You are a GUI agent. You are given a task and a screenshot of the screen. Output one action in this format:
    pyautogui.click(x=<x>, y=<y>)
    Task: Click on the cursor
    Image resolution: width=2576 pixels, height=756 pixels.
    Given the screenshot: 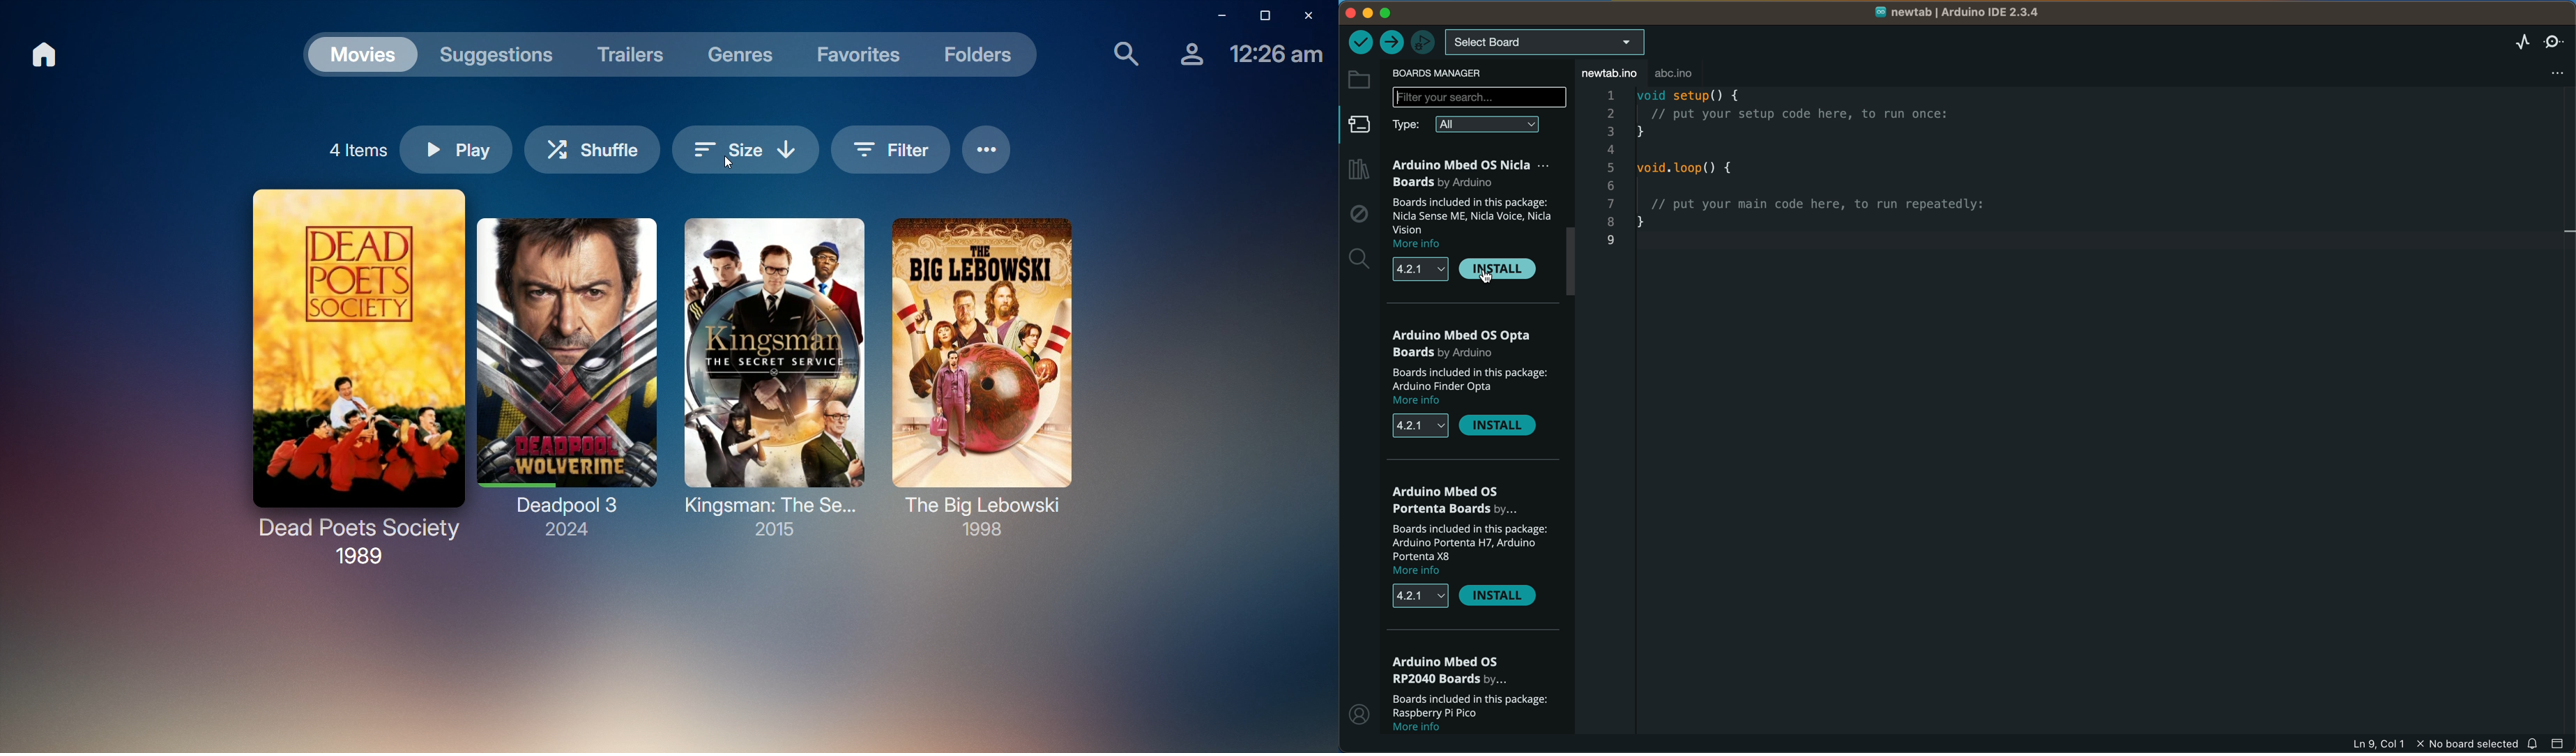 What is the action you would take?
    pyautogui.click(x=729, y=167)
    